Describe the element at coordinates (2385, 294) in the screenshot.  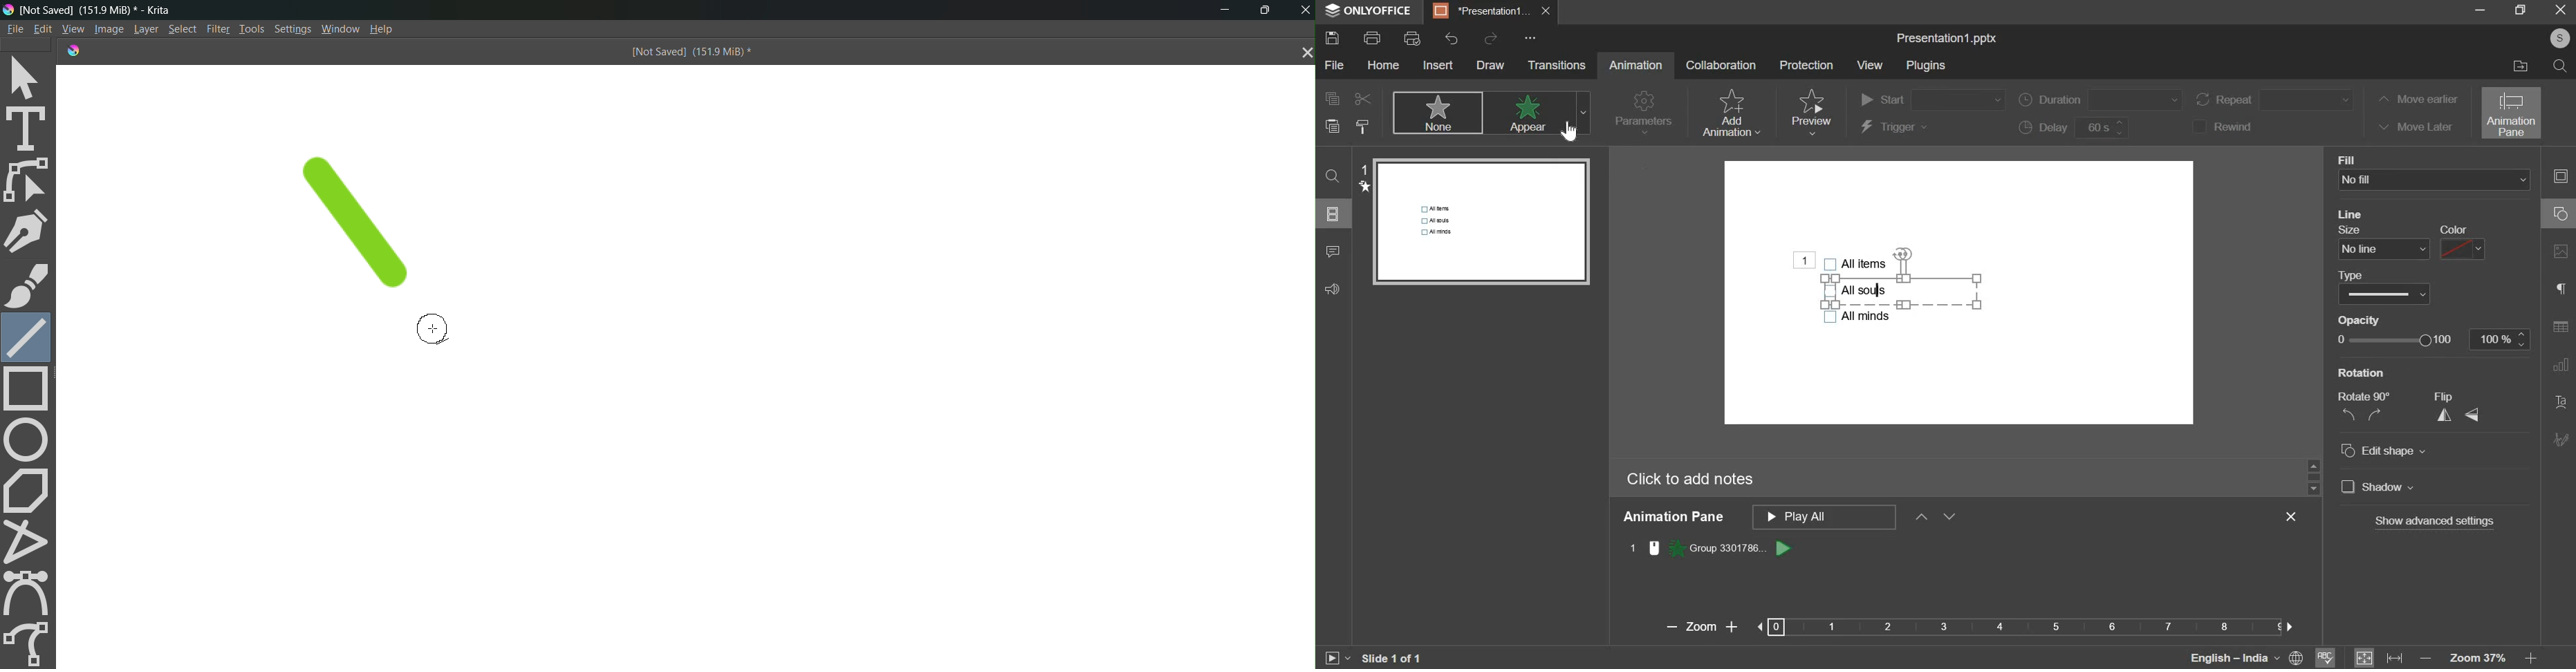
I see `line type` at that location.